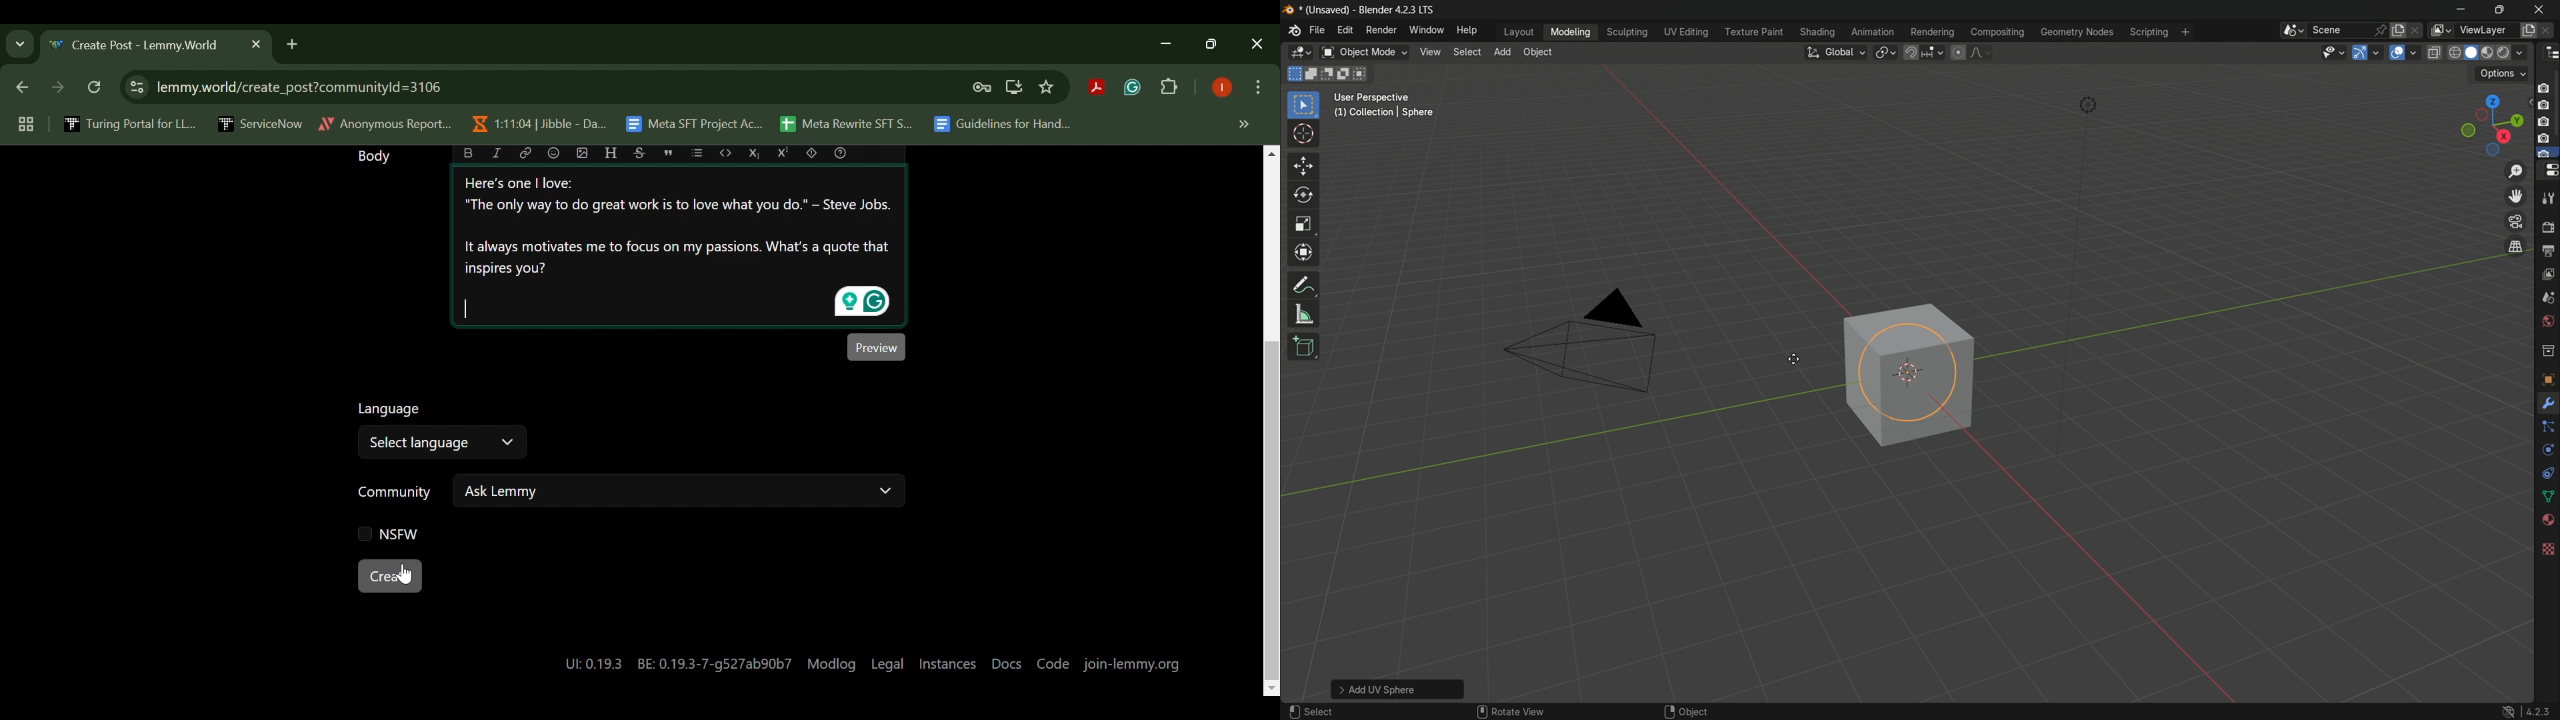 The image size is (2576, 728). I want to click on Cursor on Create Post Button, so click(406, 573).